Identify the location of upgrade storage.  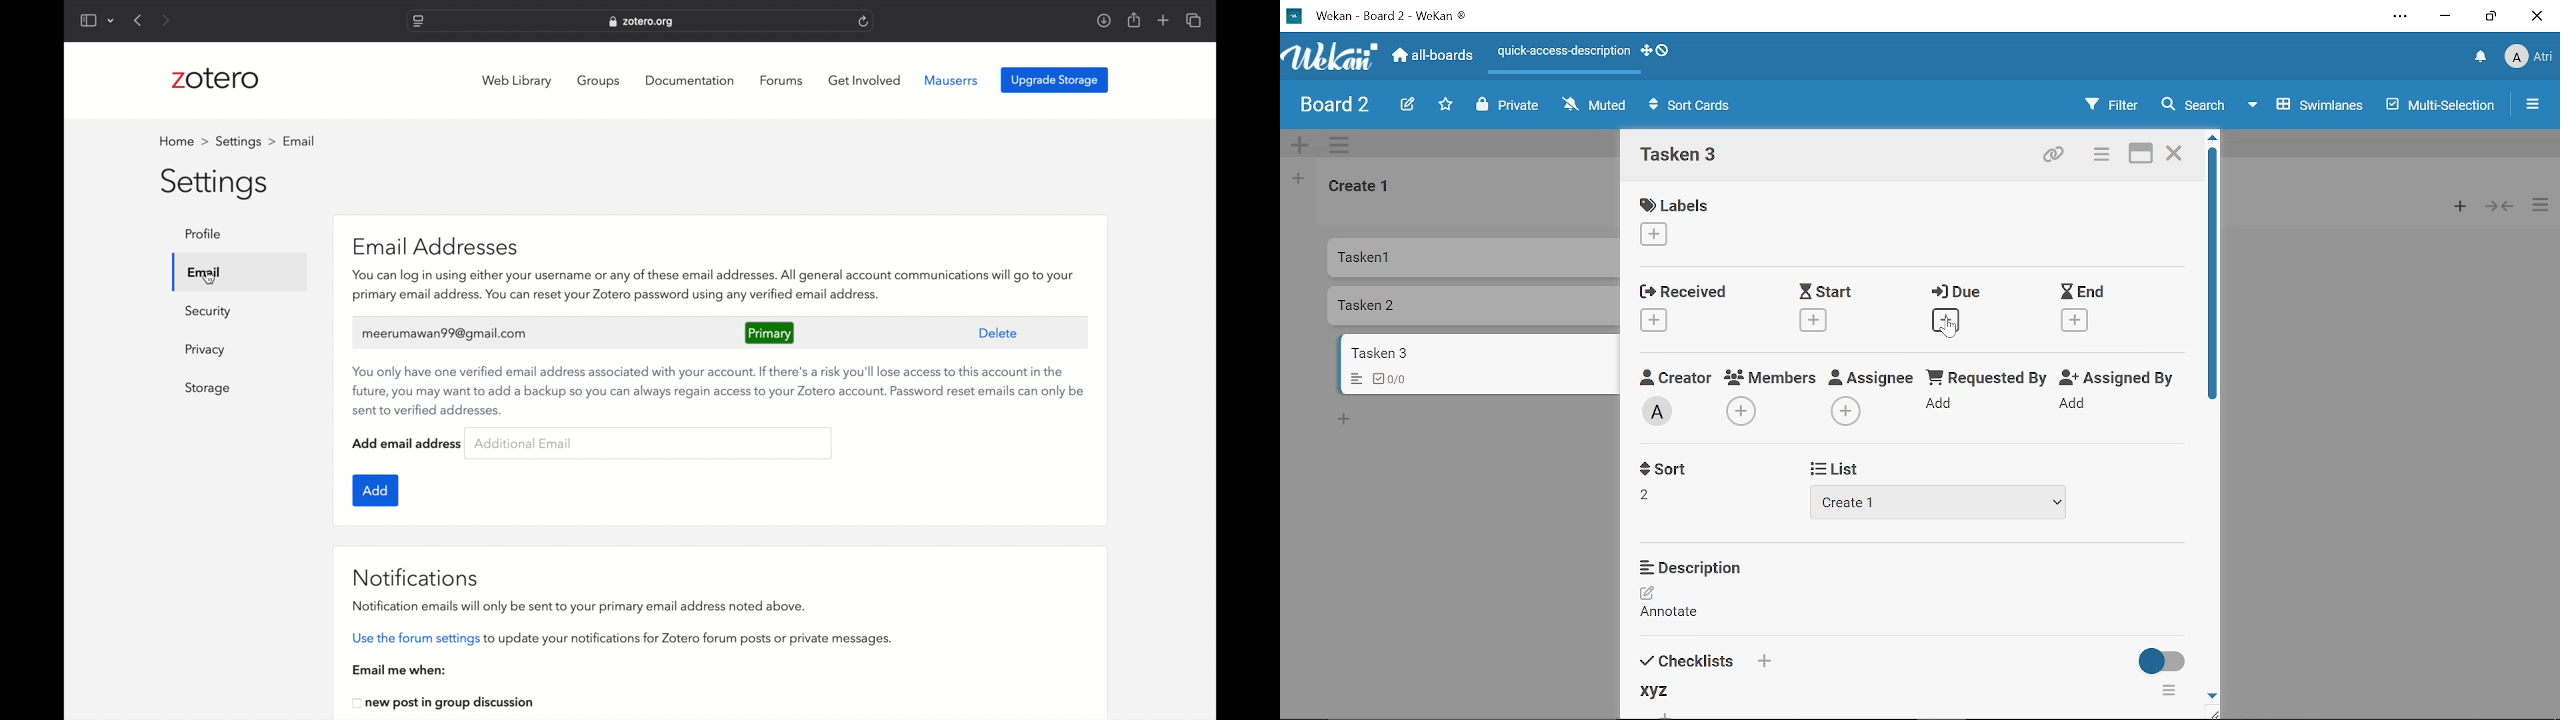
(1055, 79).